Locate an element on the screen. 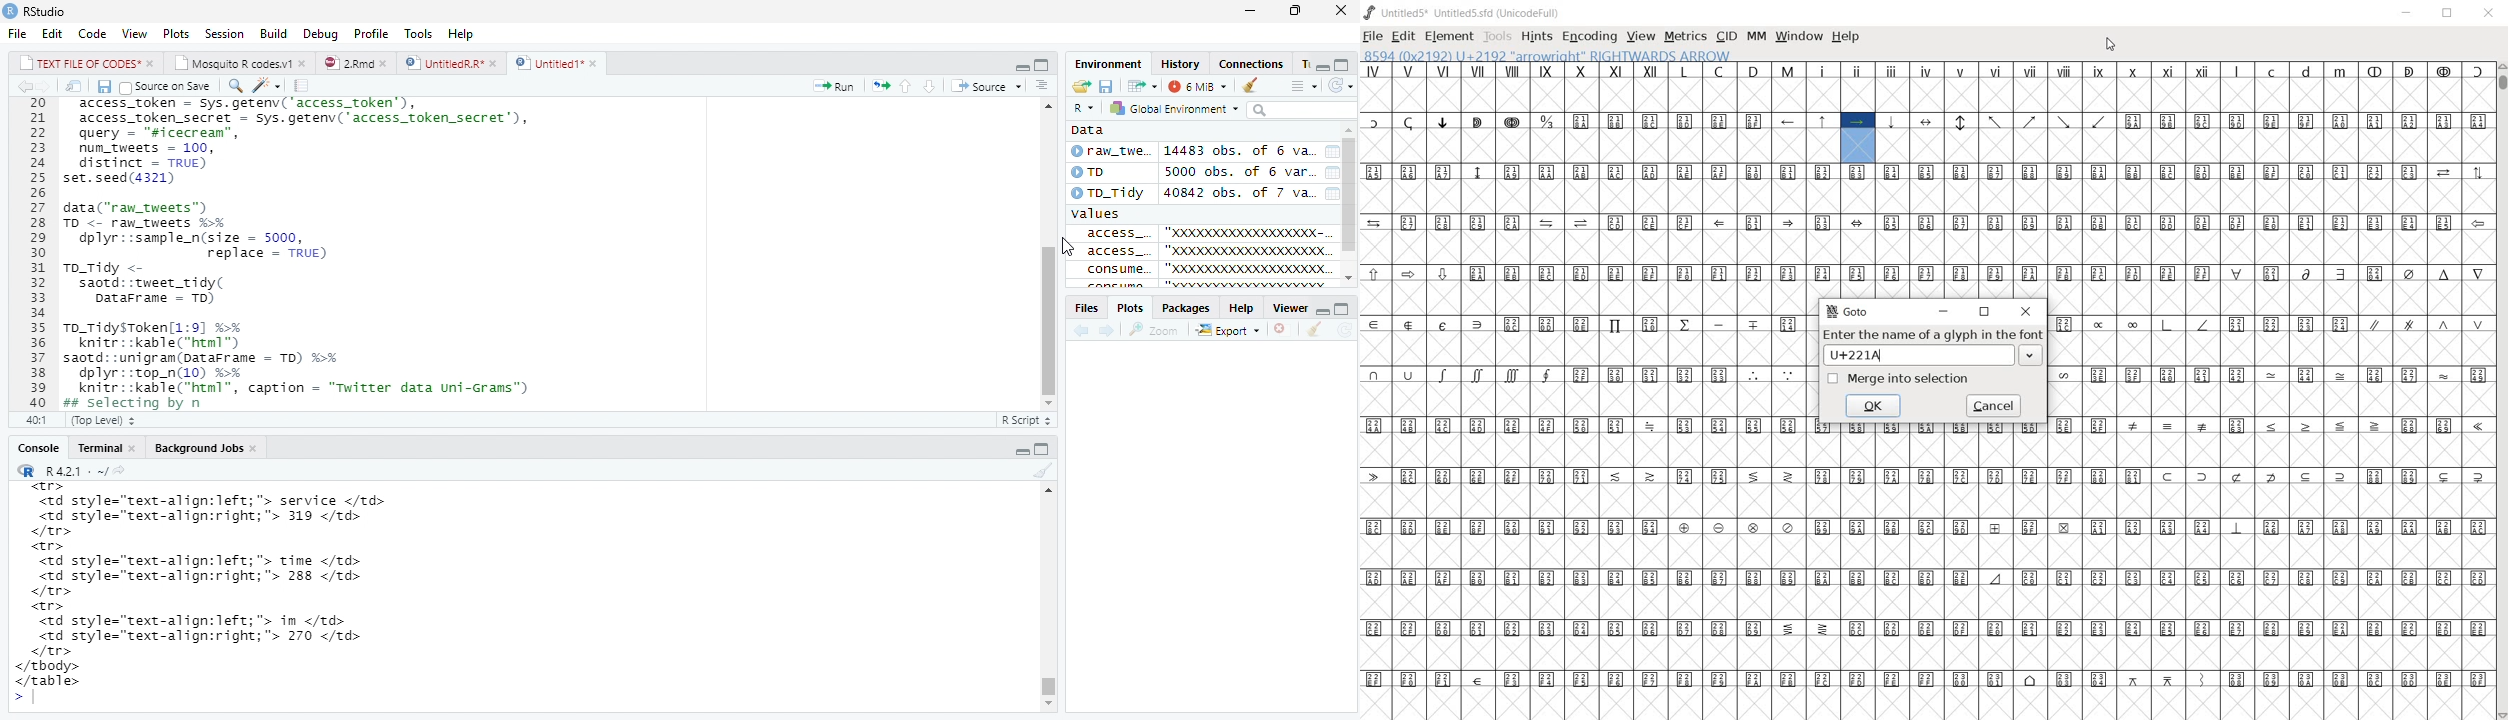  Viewer is located at coordinates (1287, 307).